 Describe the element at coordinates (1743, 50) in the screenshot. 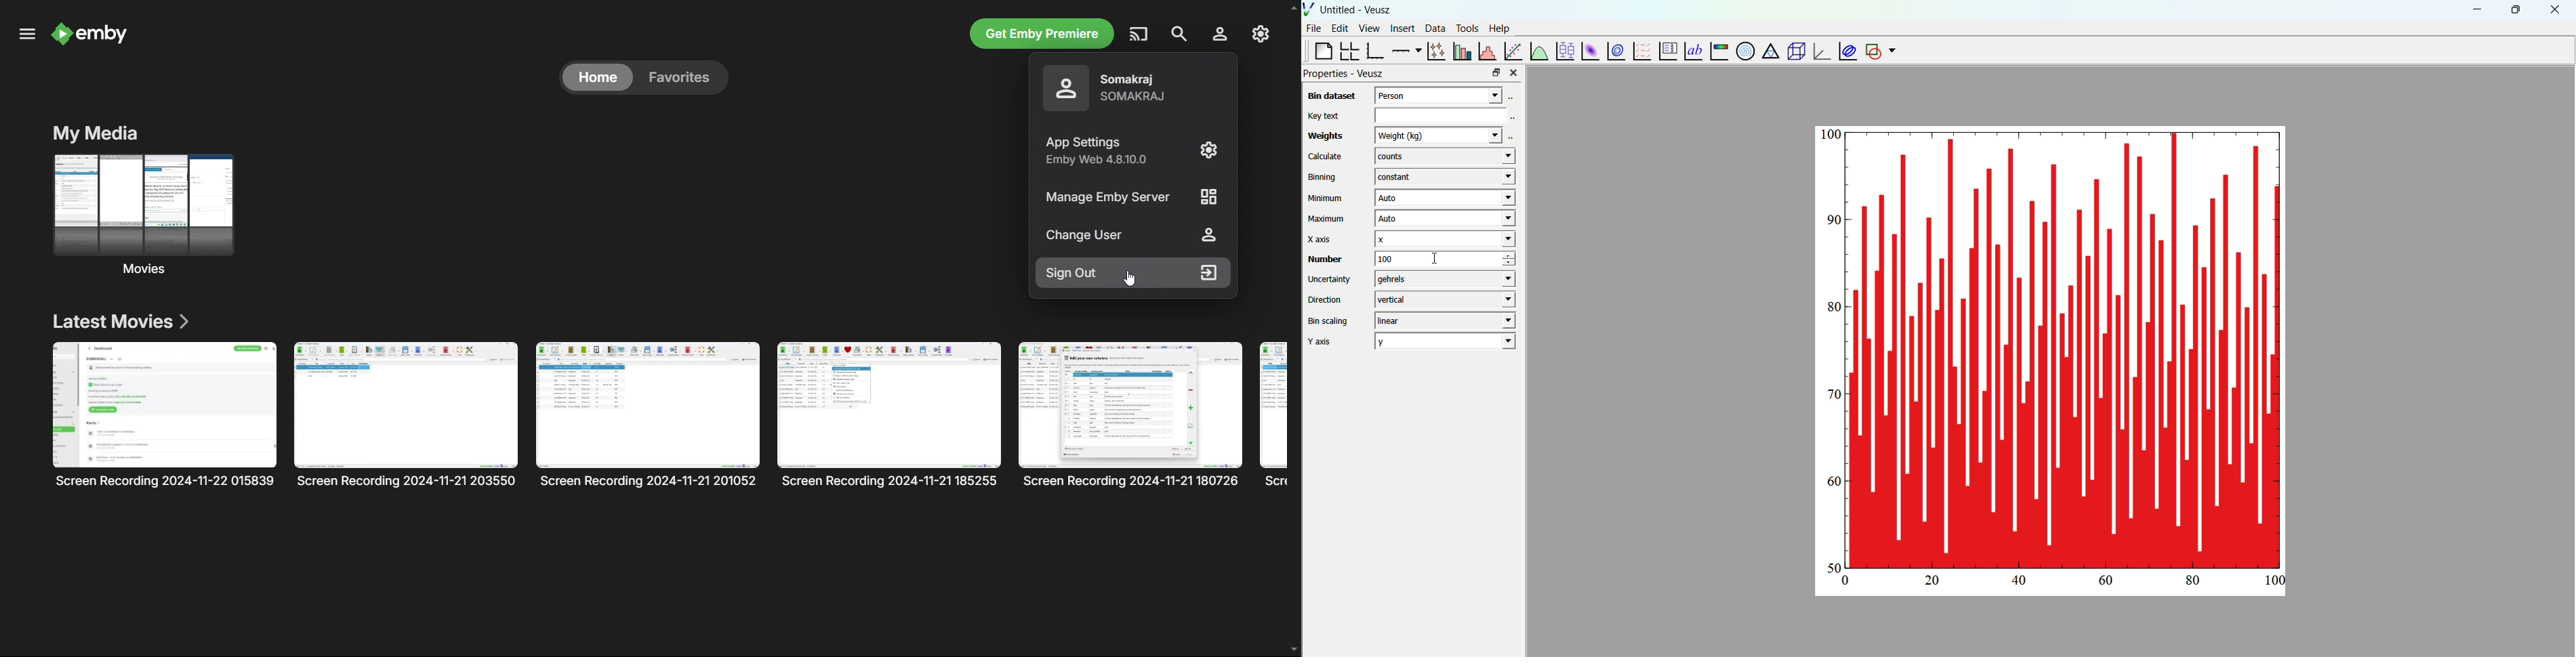

I see `polar graph` at that location.